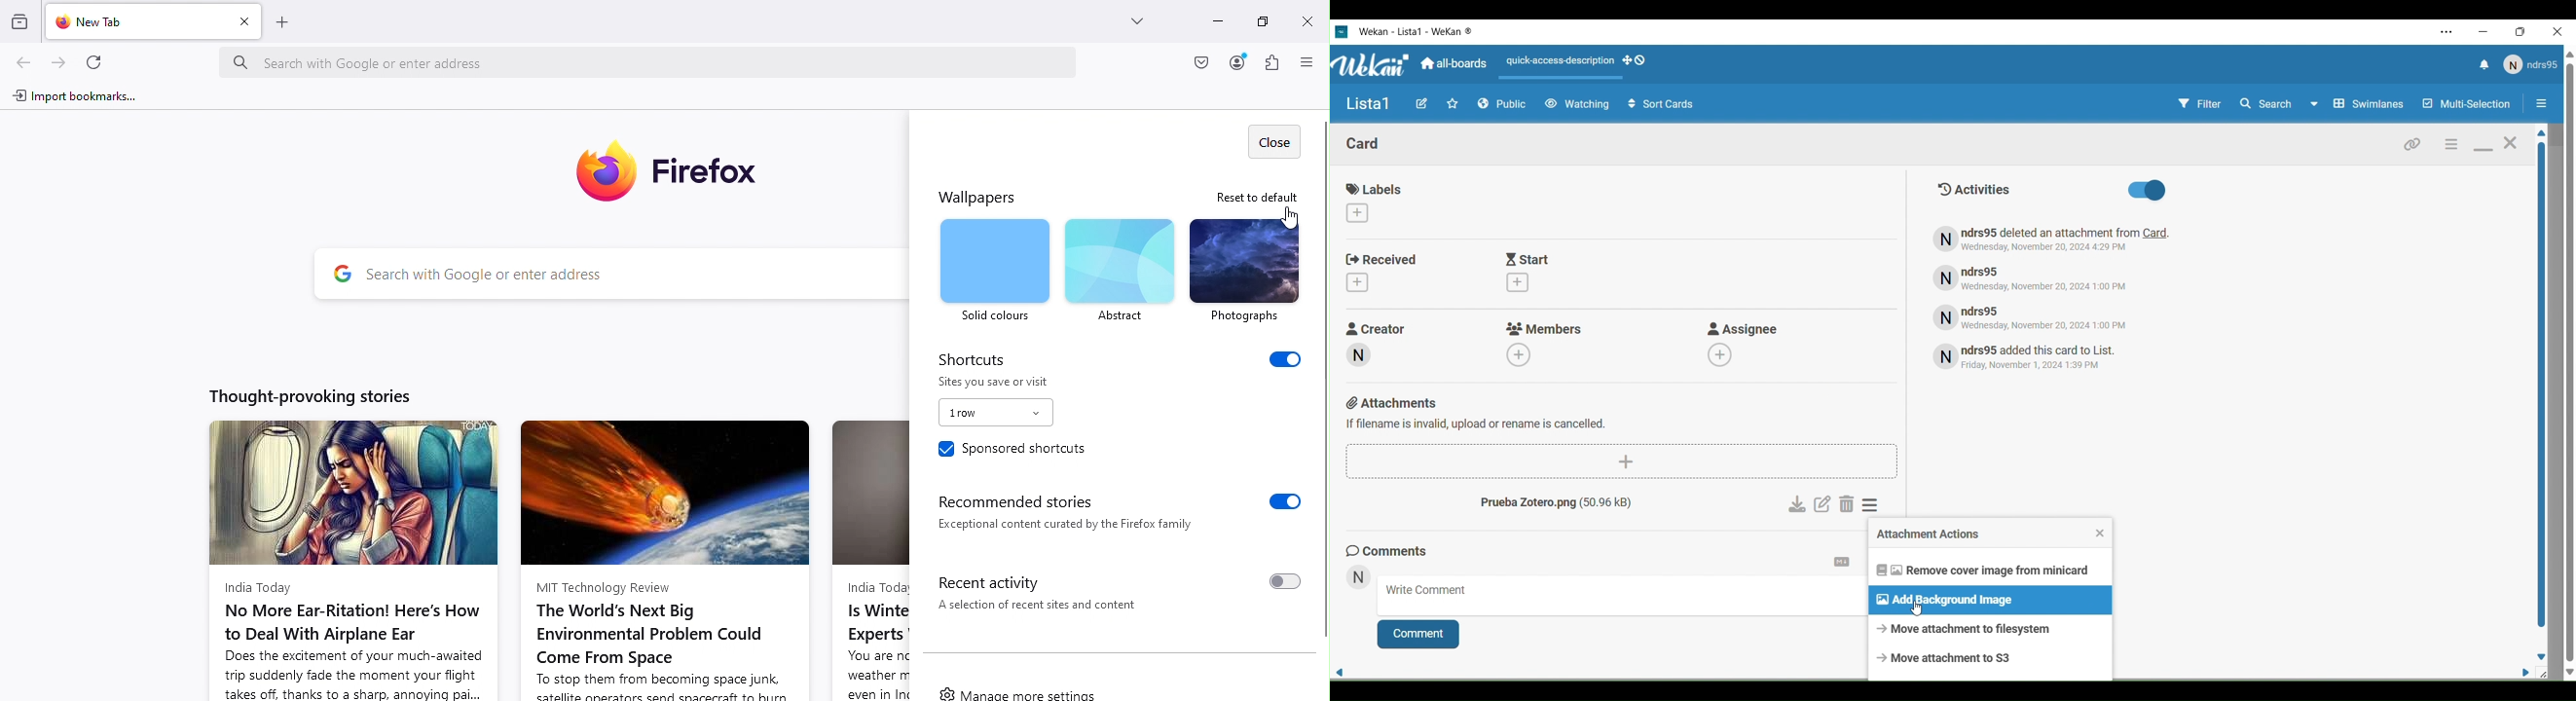  What do you see at coordinates (94, 60) in the screenshot?
I see `Reload the current page` at bounding box center [94, 60].